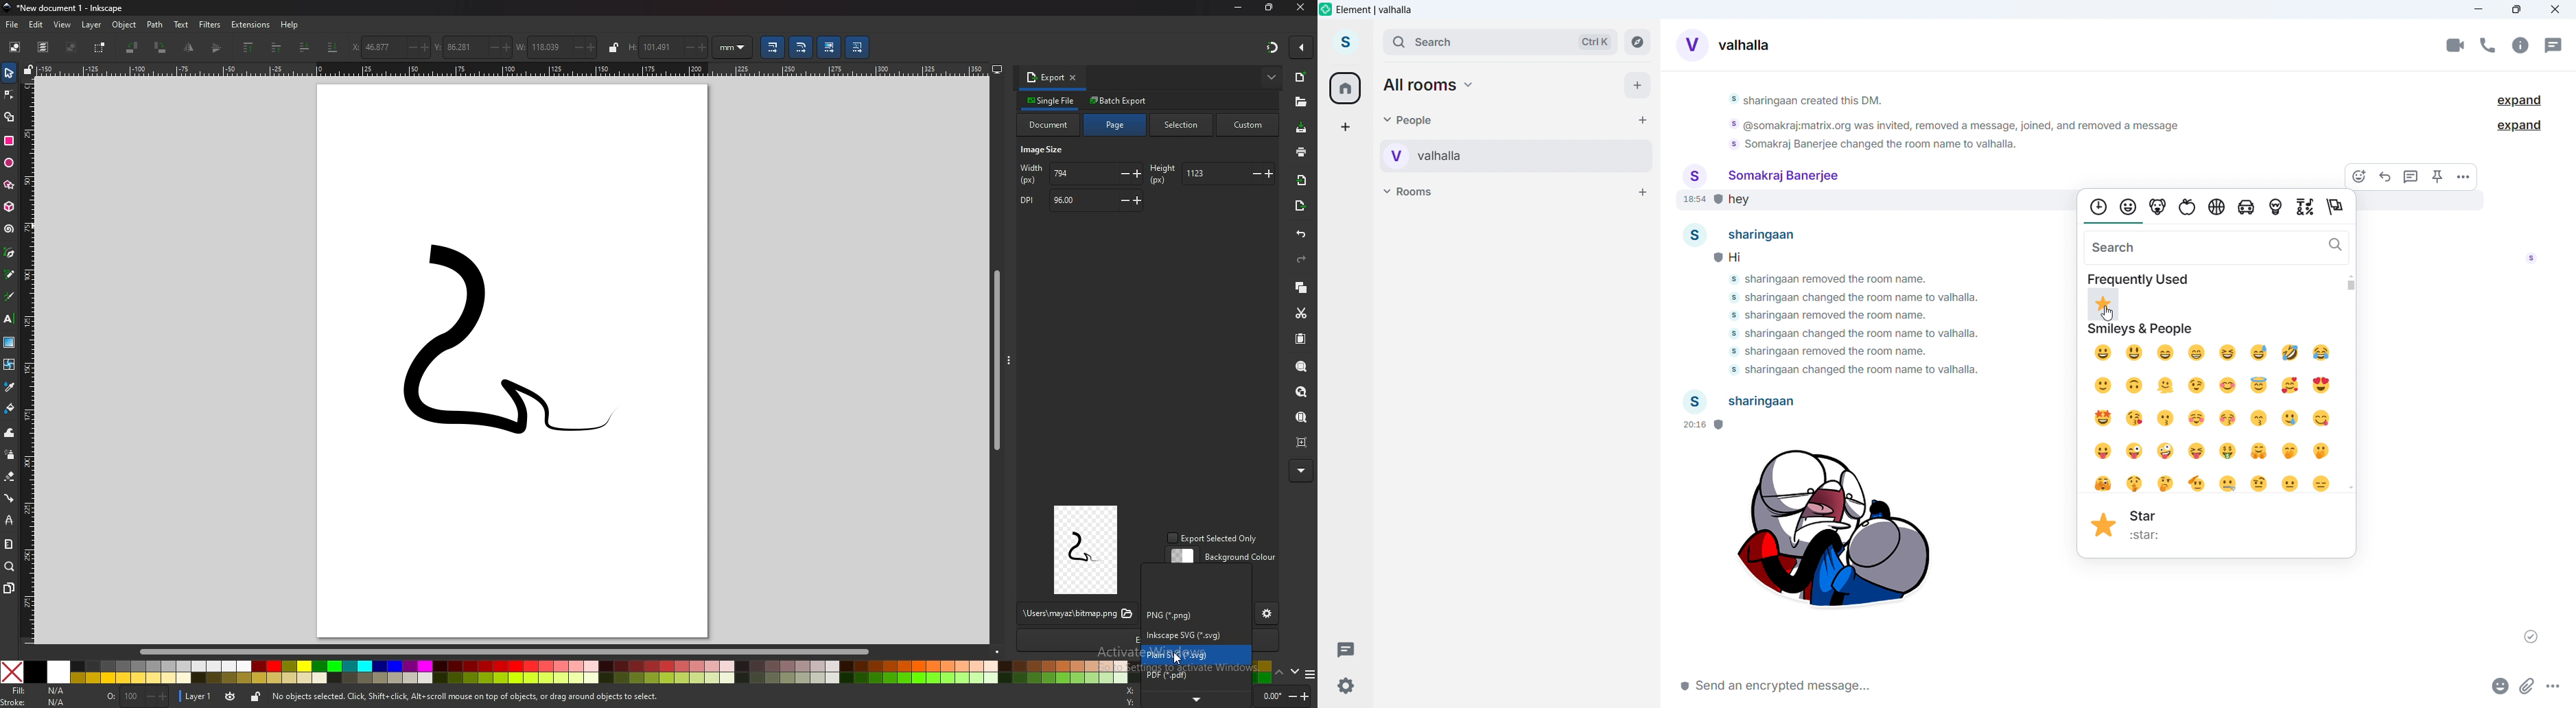 The image size is (2576, 728). Describe the element at coordinates (2197, 451) in the screenshot. I see `squinting face with tongue` at that location.